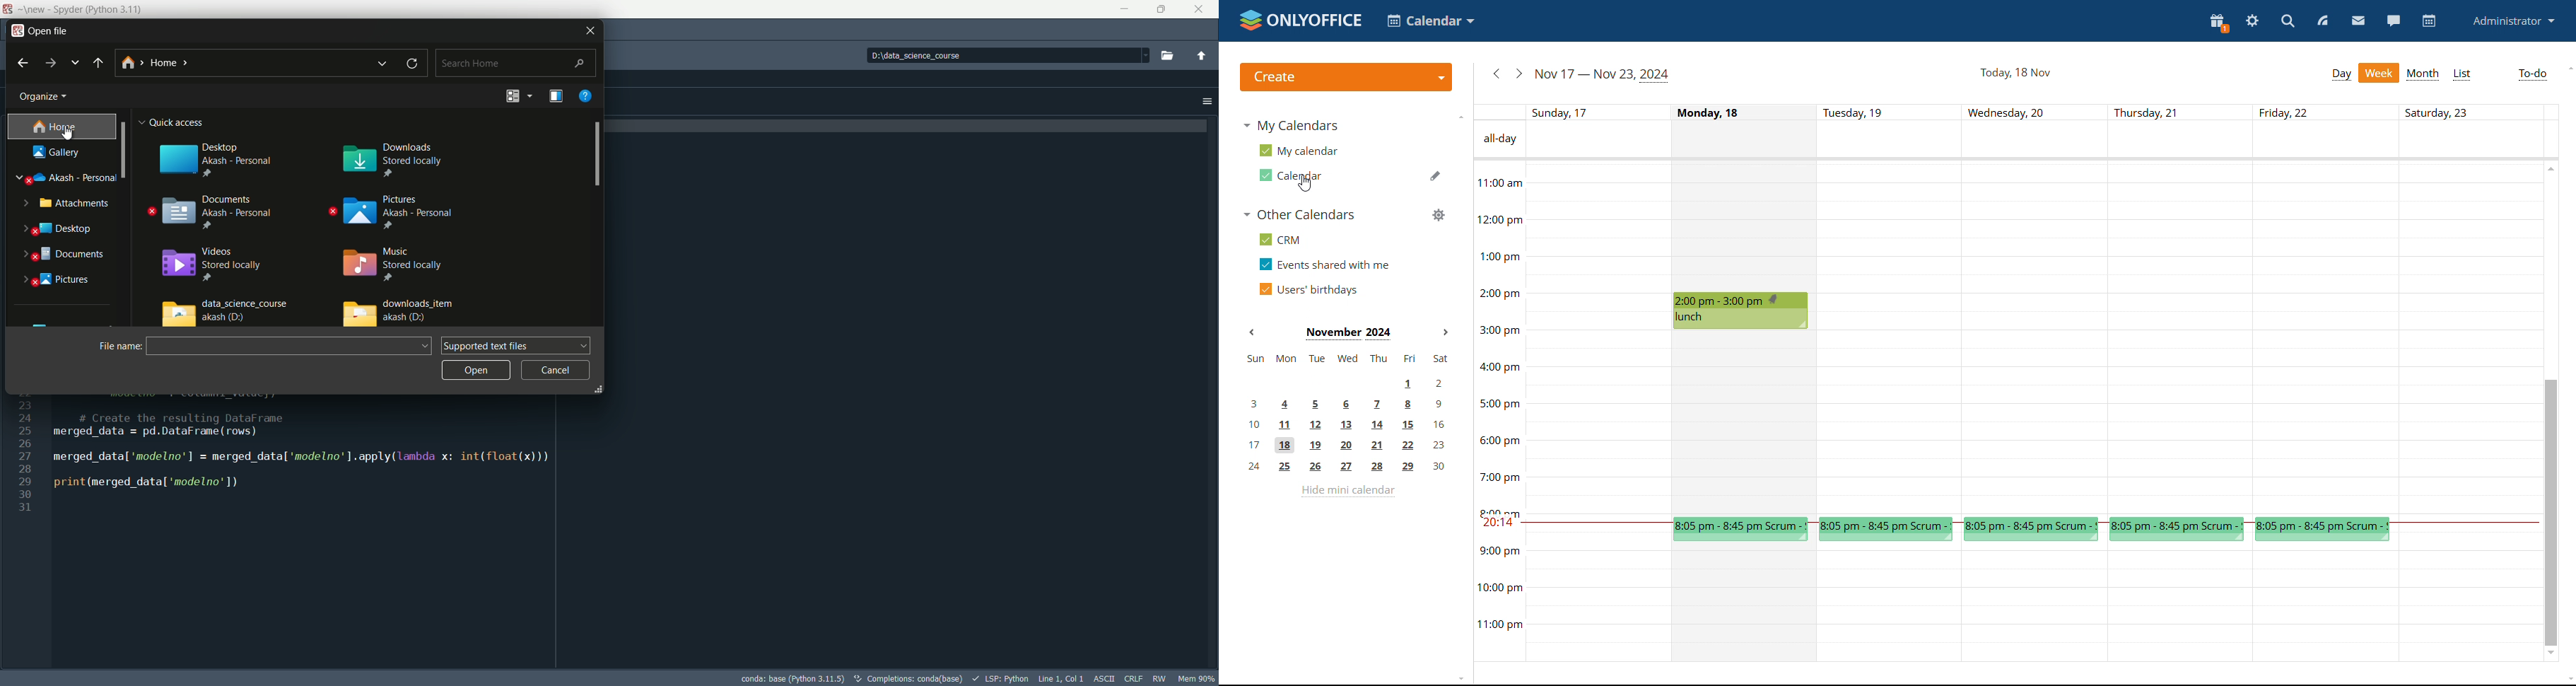  I want to click on home, so click(56, 126).